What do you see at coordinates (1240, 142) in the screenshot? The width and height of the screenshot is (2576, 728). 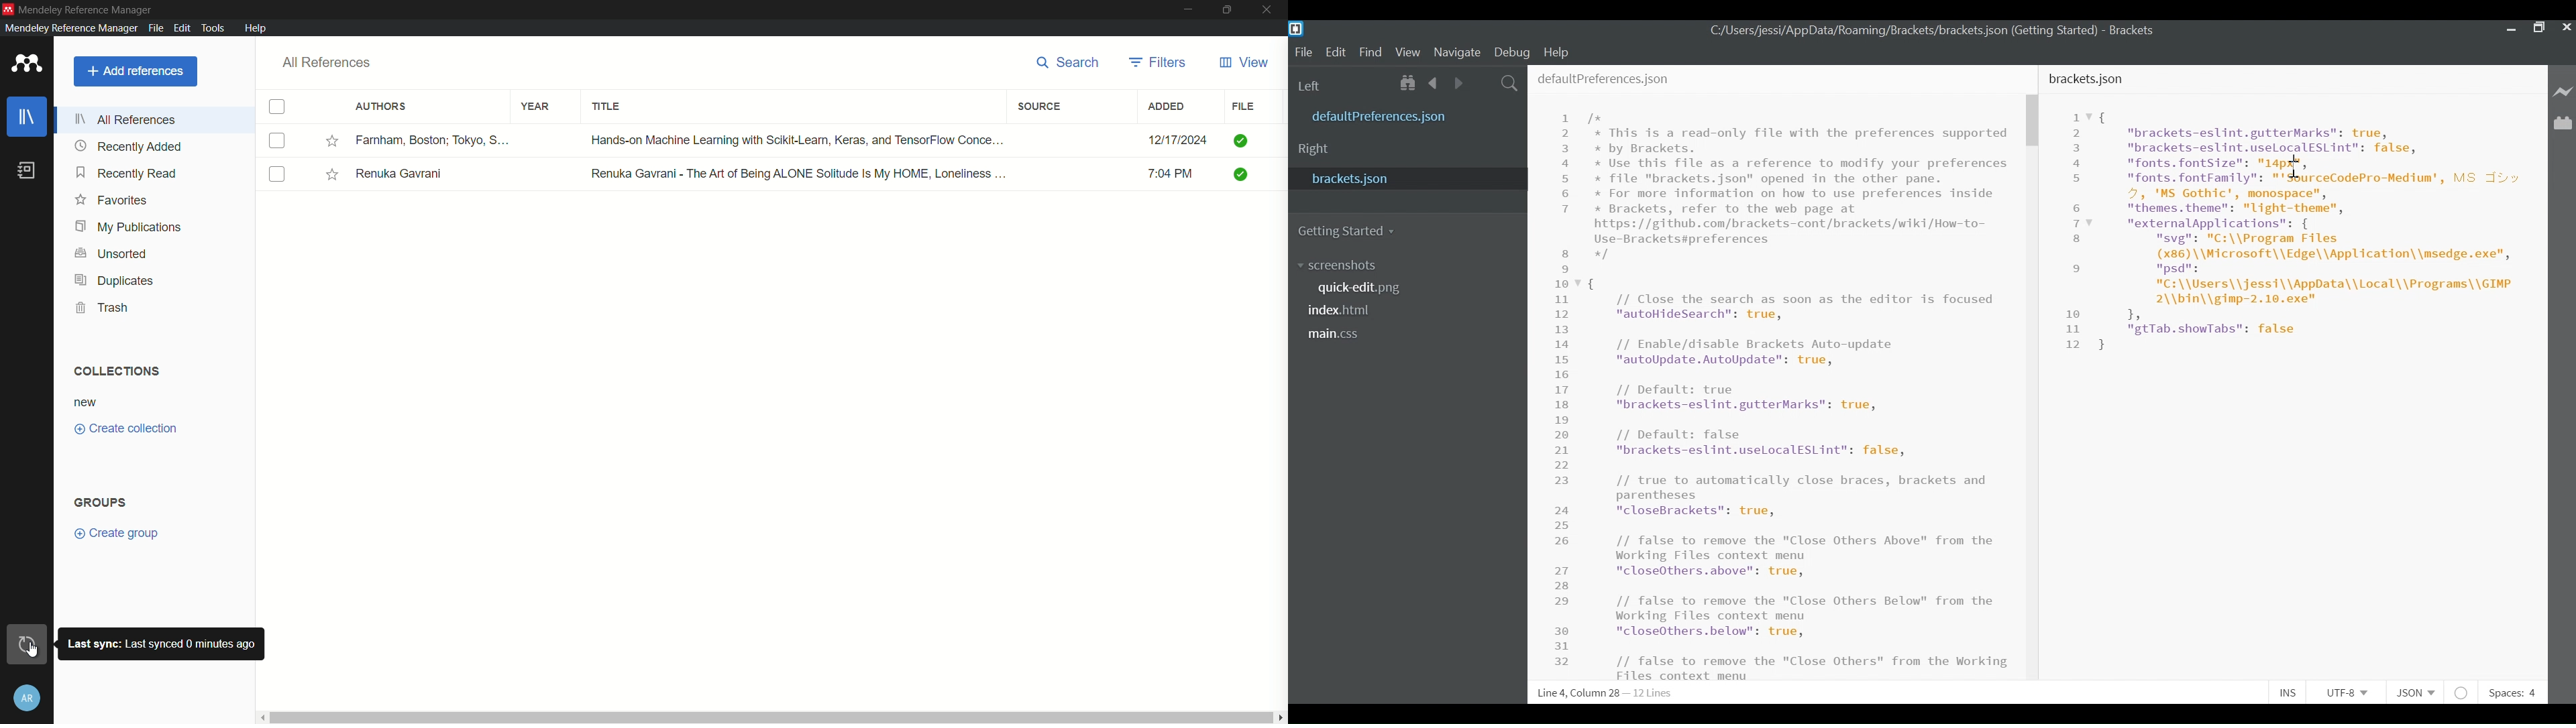 I see `Checked` at bounding box center [1240, 142].